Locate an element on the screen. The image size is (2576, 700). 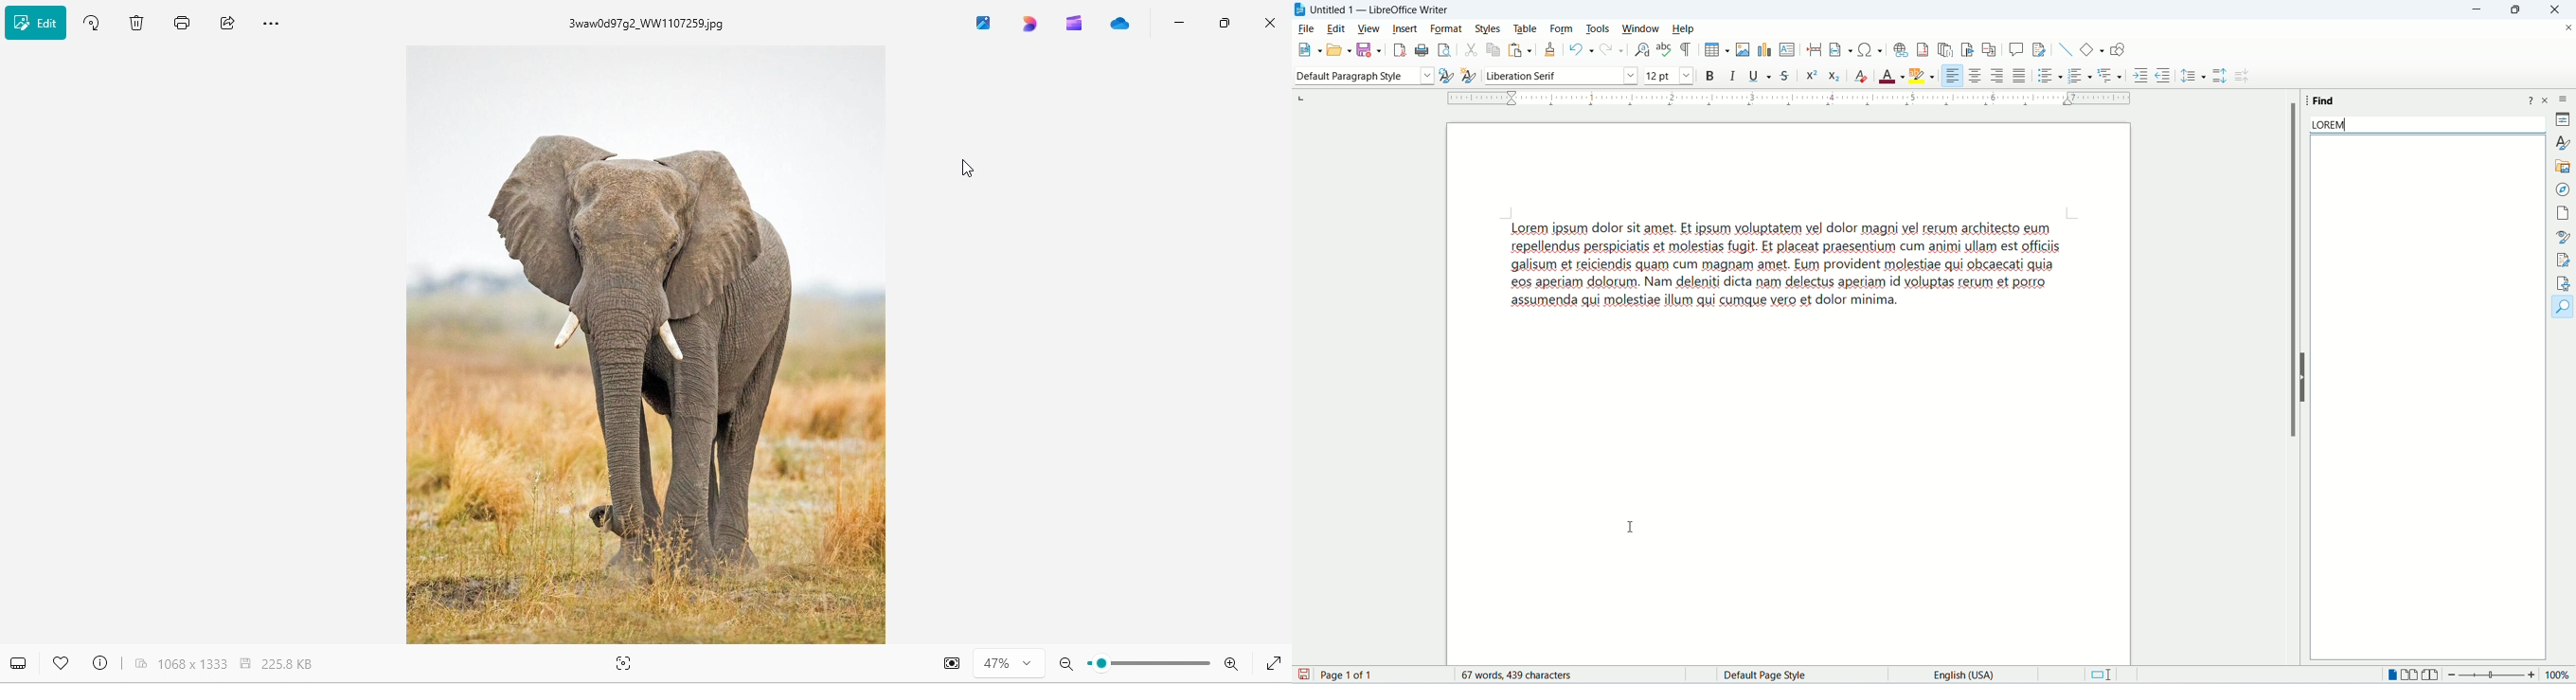
margin is located at coordinates (1778, 99).